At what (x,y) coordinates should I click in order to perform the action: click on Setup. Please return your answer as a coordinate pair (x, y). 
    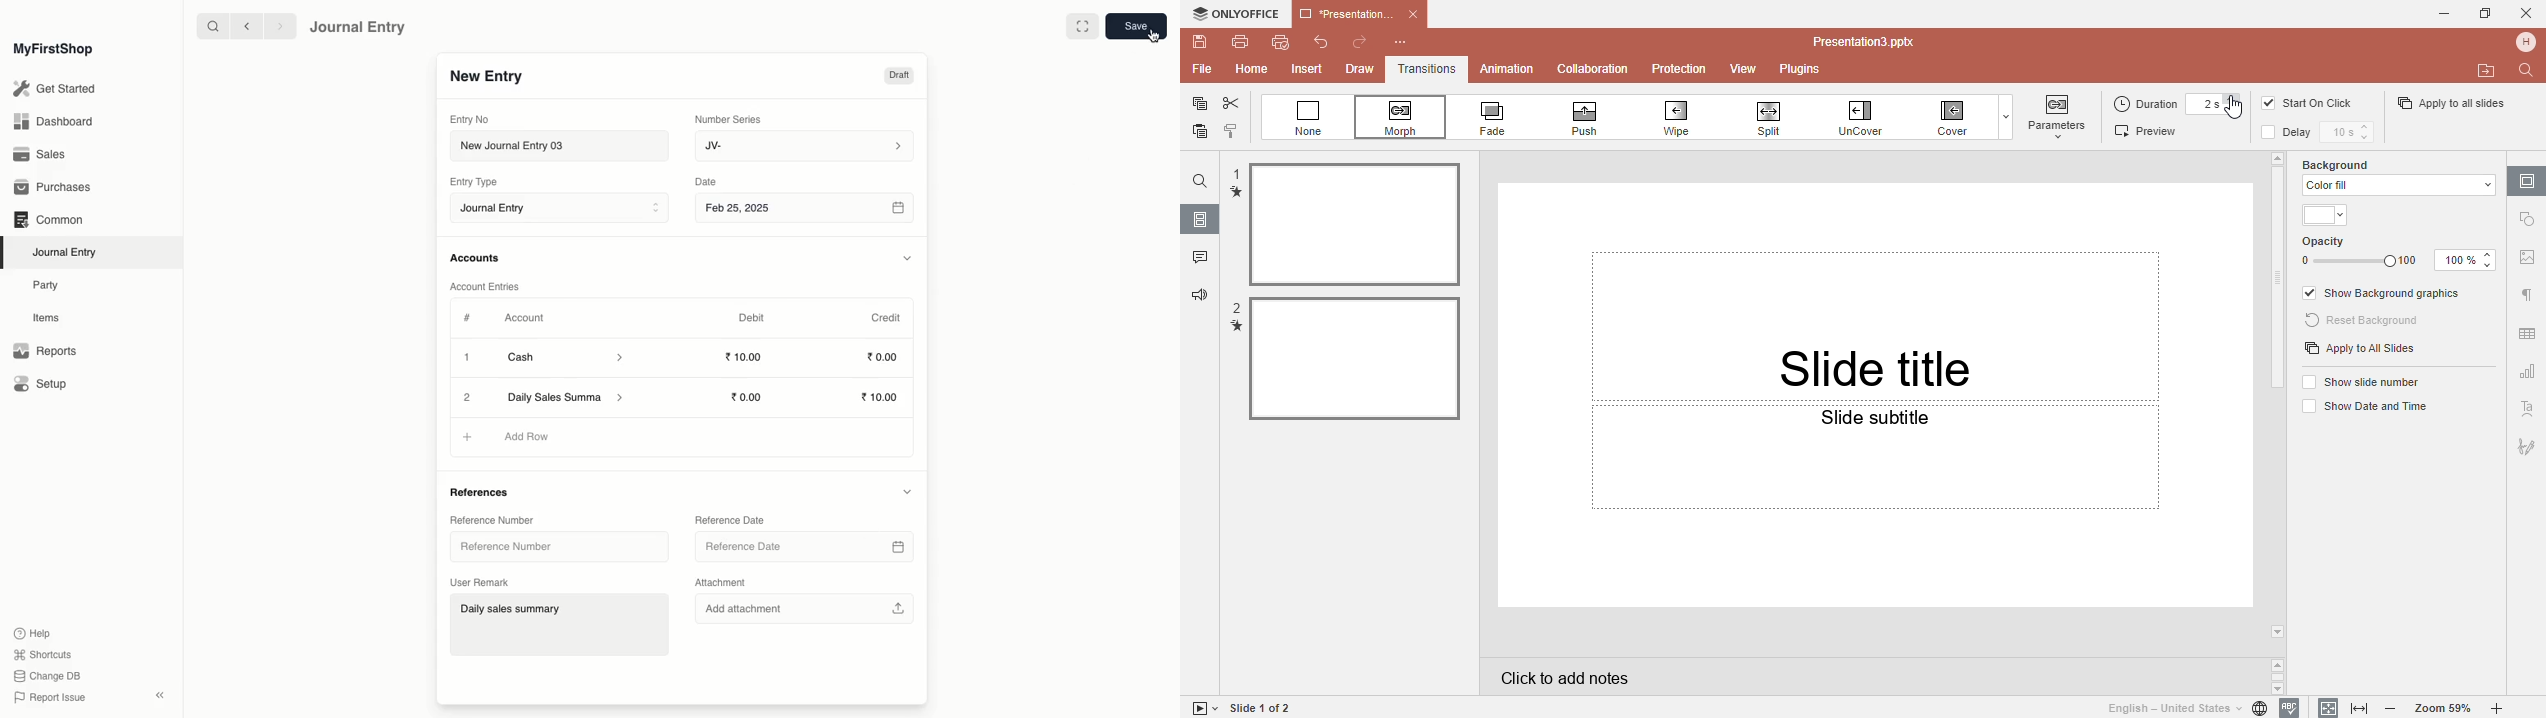
    Looking at the image, I should click on (42, 385).